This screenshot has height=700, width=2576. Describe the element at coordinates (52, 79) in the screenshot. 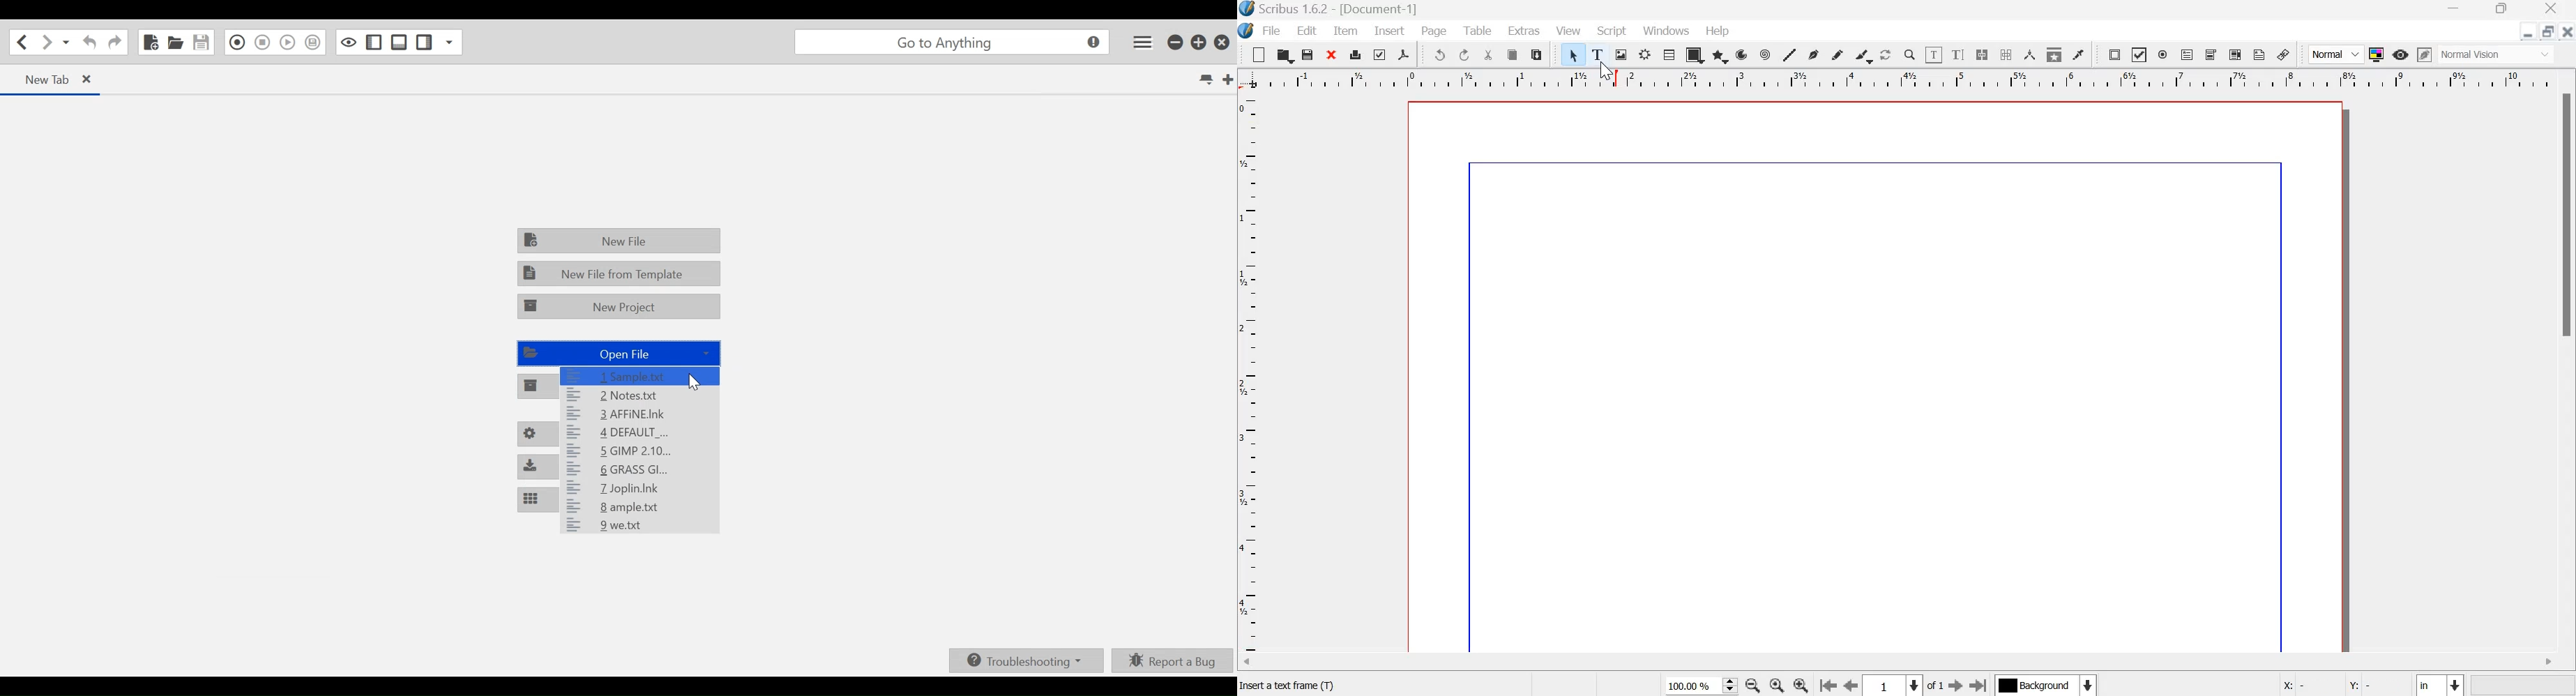

I see `new Tab` at that location.